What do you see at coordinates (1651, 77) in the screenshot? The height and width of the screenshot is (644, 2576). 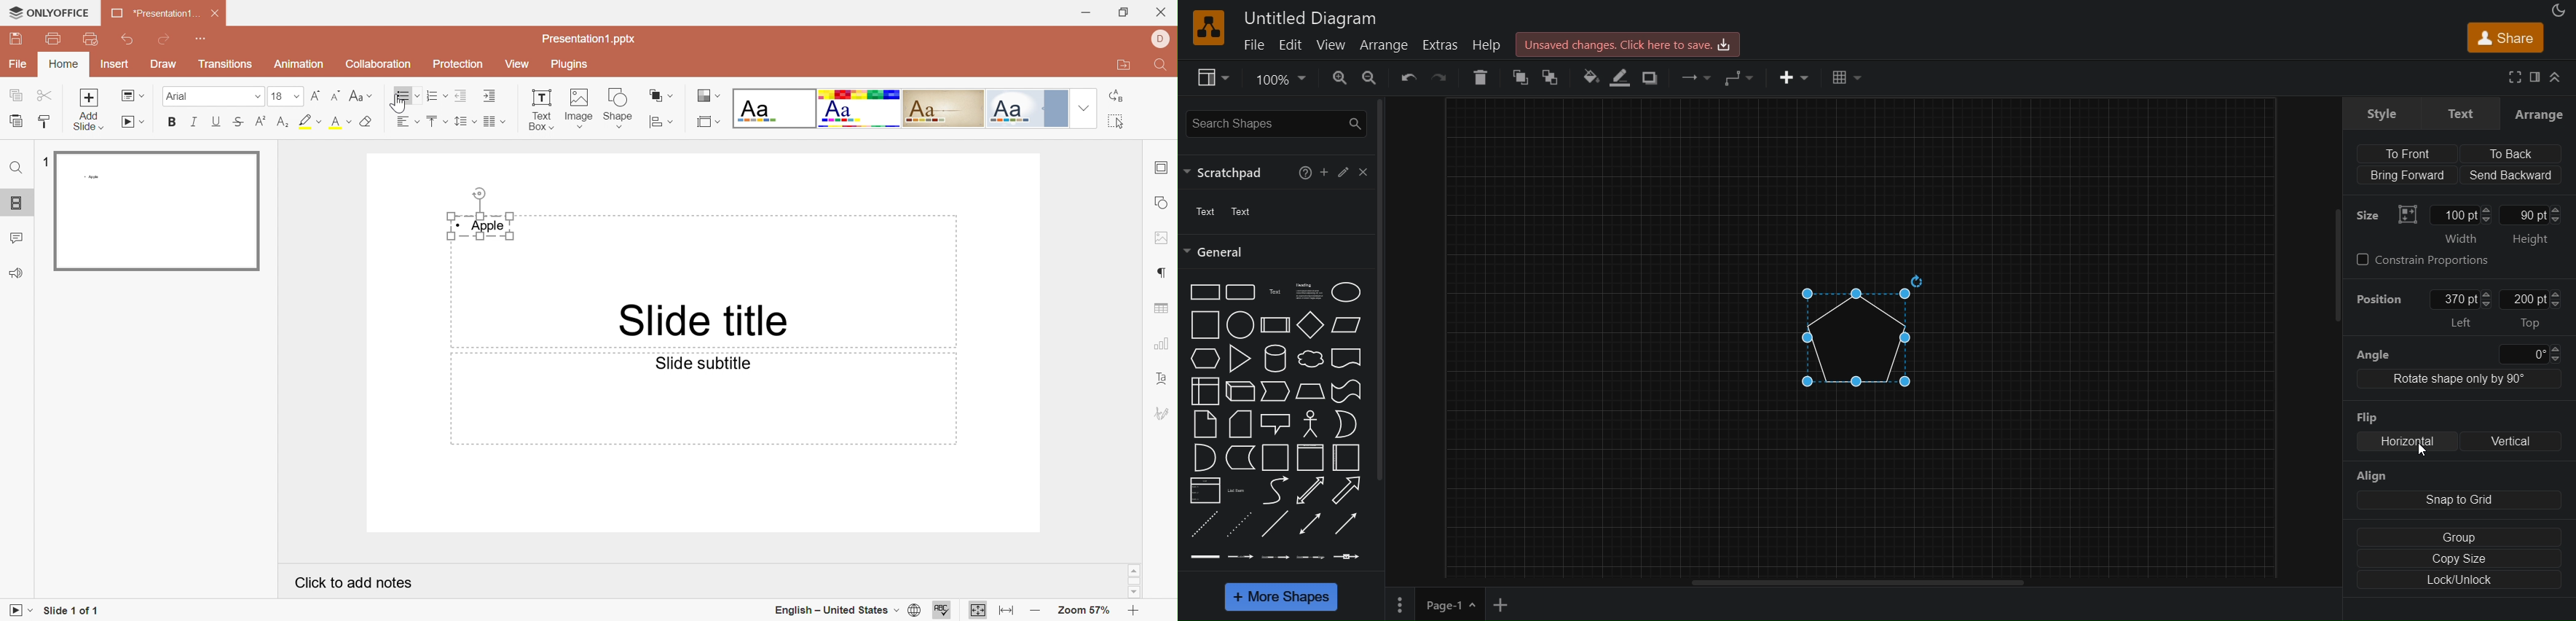 I see `shadow` at bounding box center [1651, 77].